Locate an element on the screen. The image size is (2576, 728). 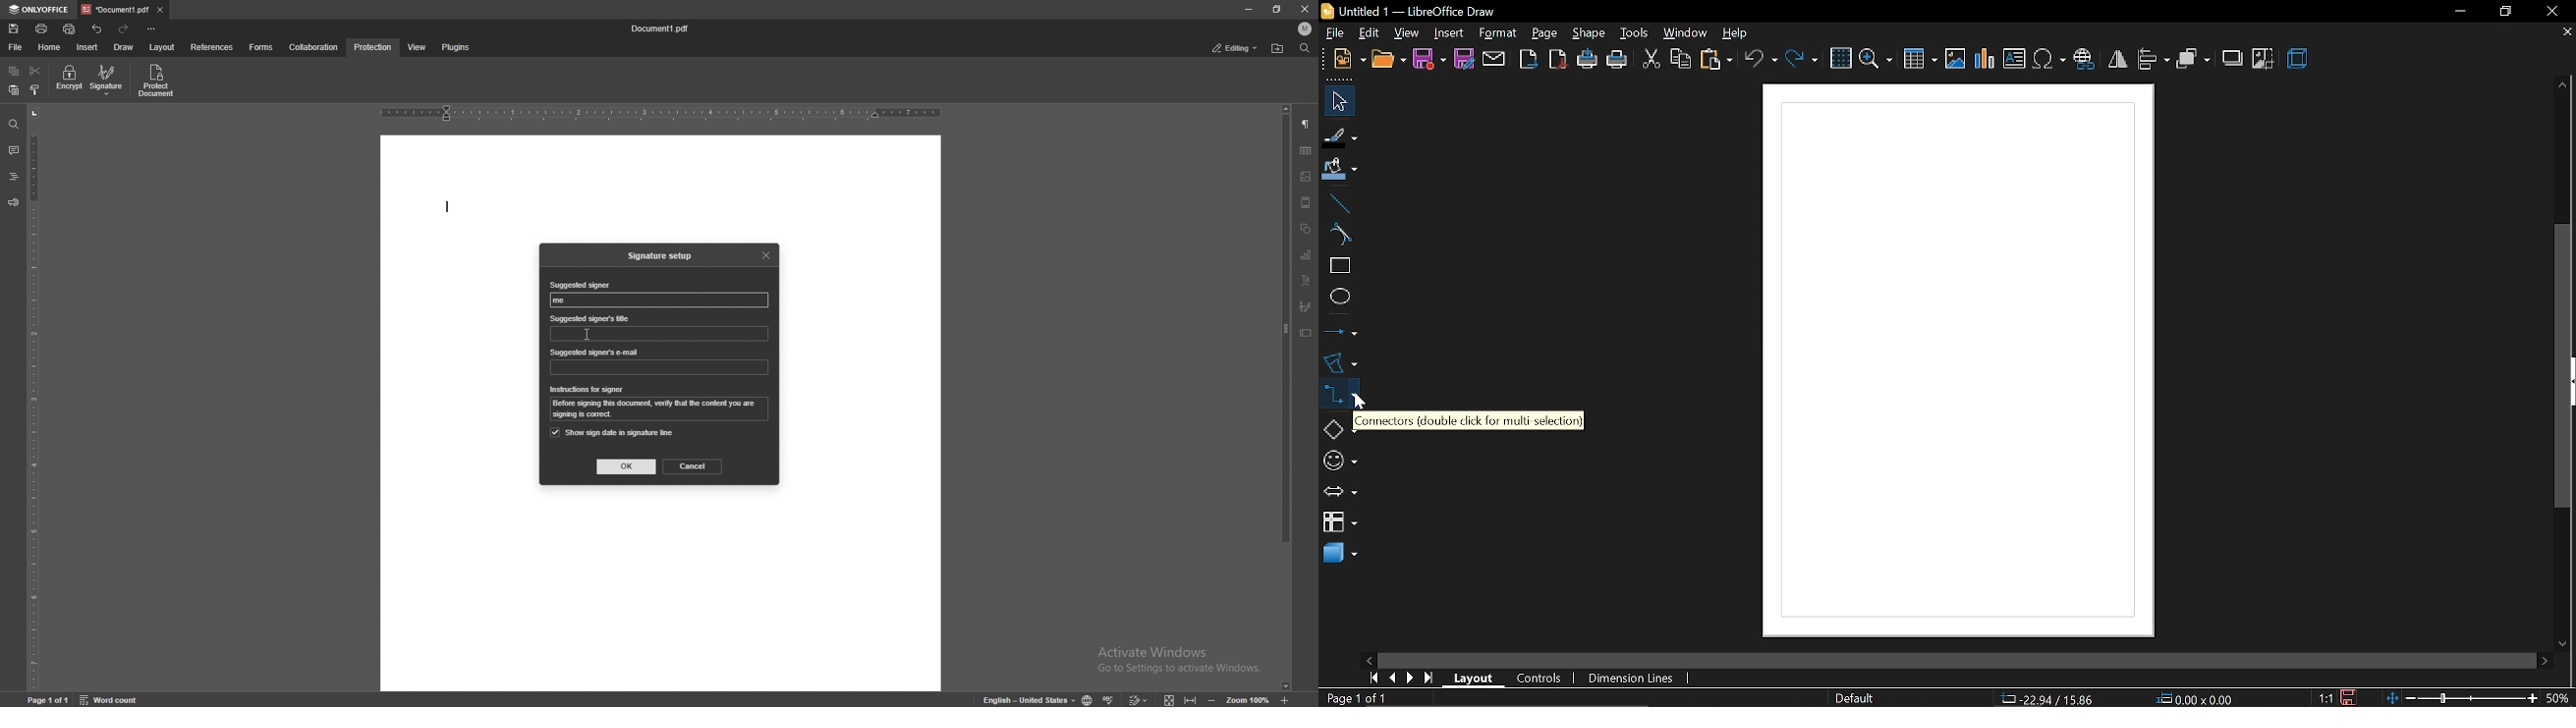
arrange is located at coordinates (2193, 59).